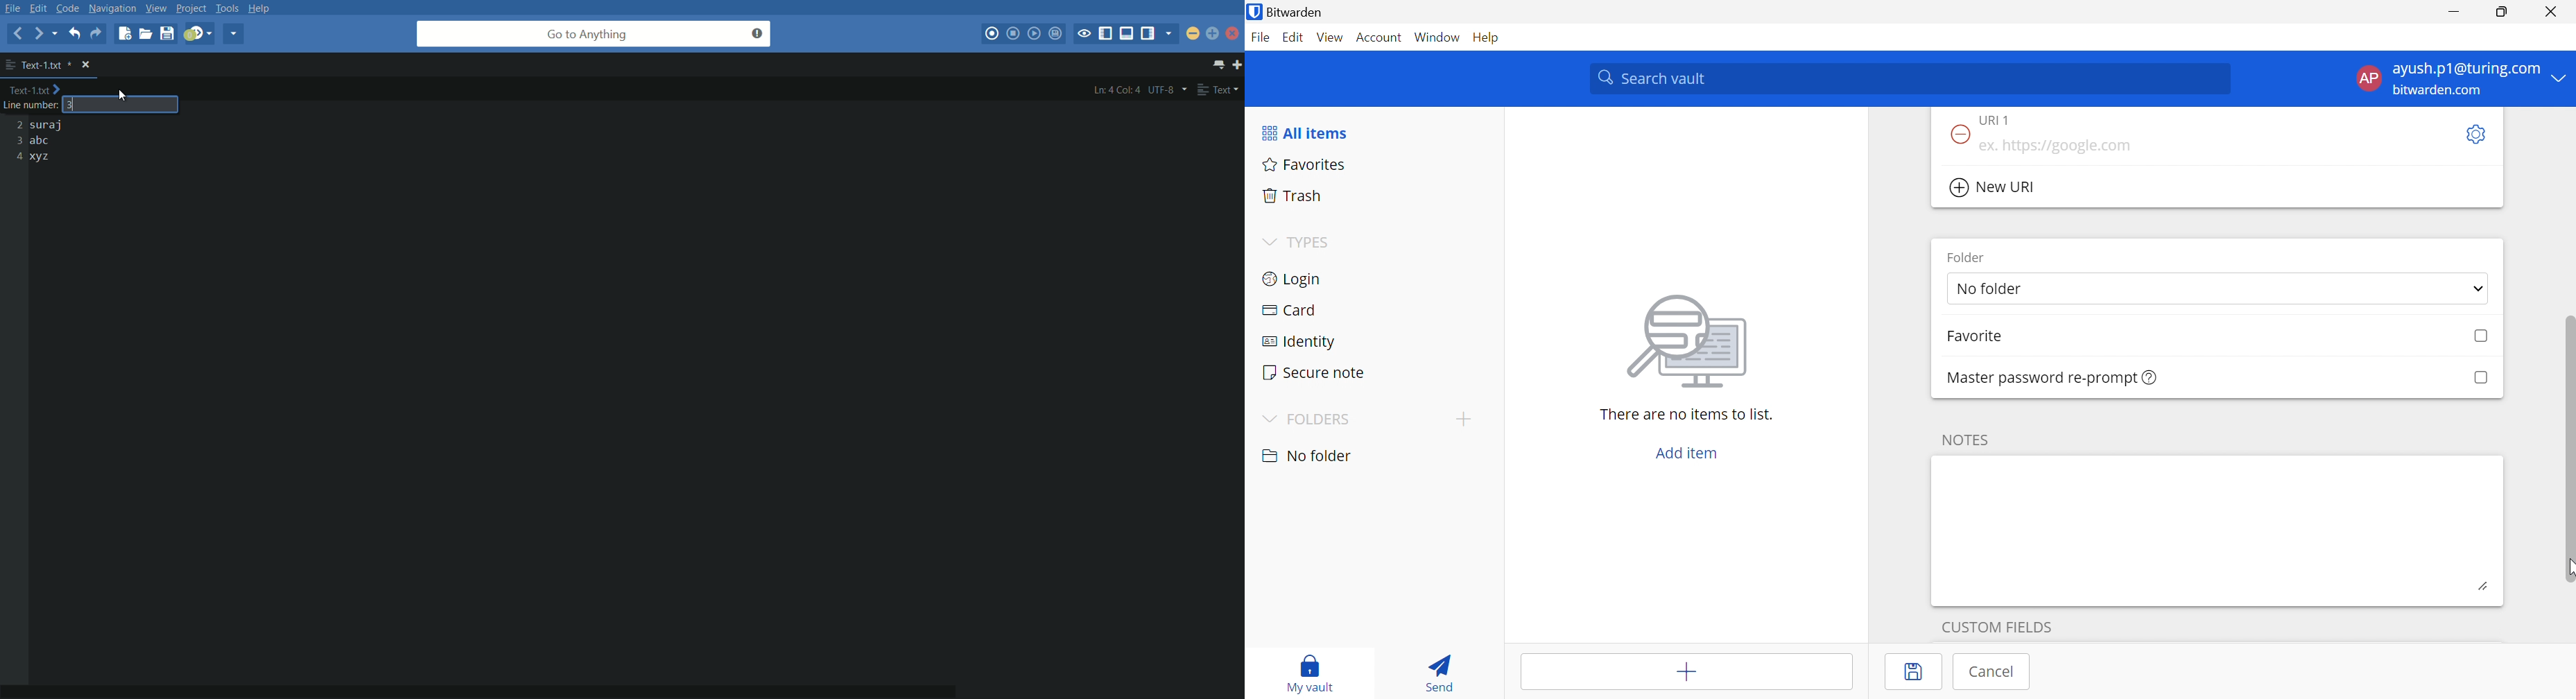 The image size is (2576, 700). I want to click on Favorite, so click(1974, 336).